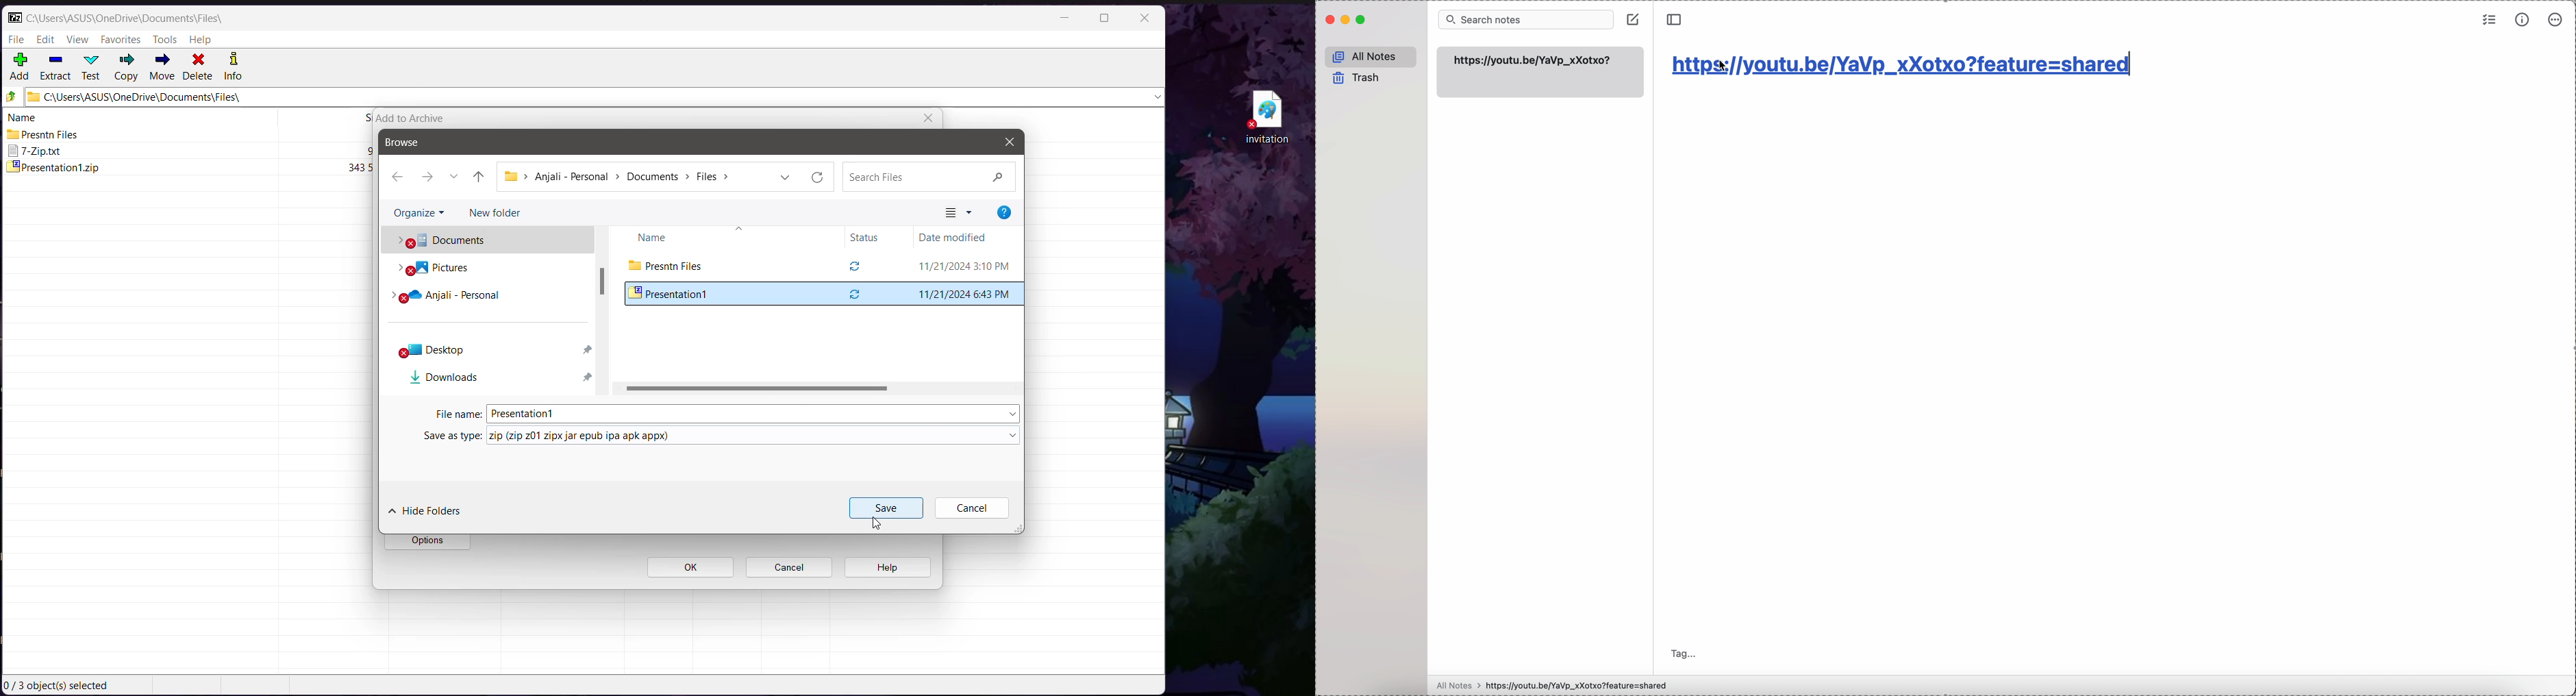 Image resolution: width=2576 pixels, height=700 pixels. Describe the element at coordinates (788, 569) in the screenshot. I see `cancel` at that location.